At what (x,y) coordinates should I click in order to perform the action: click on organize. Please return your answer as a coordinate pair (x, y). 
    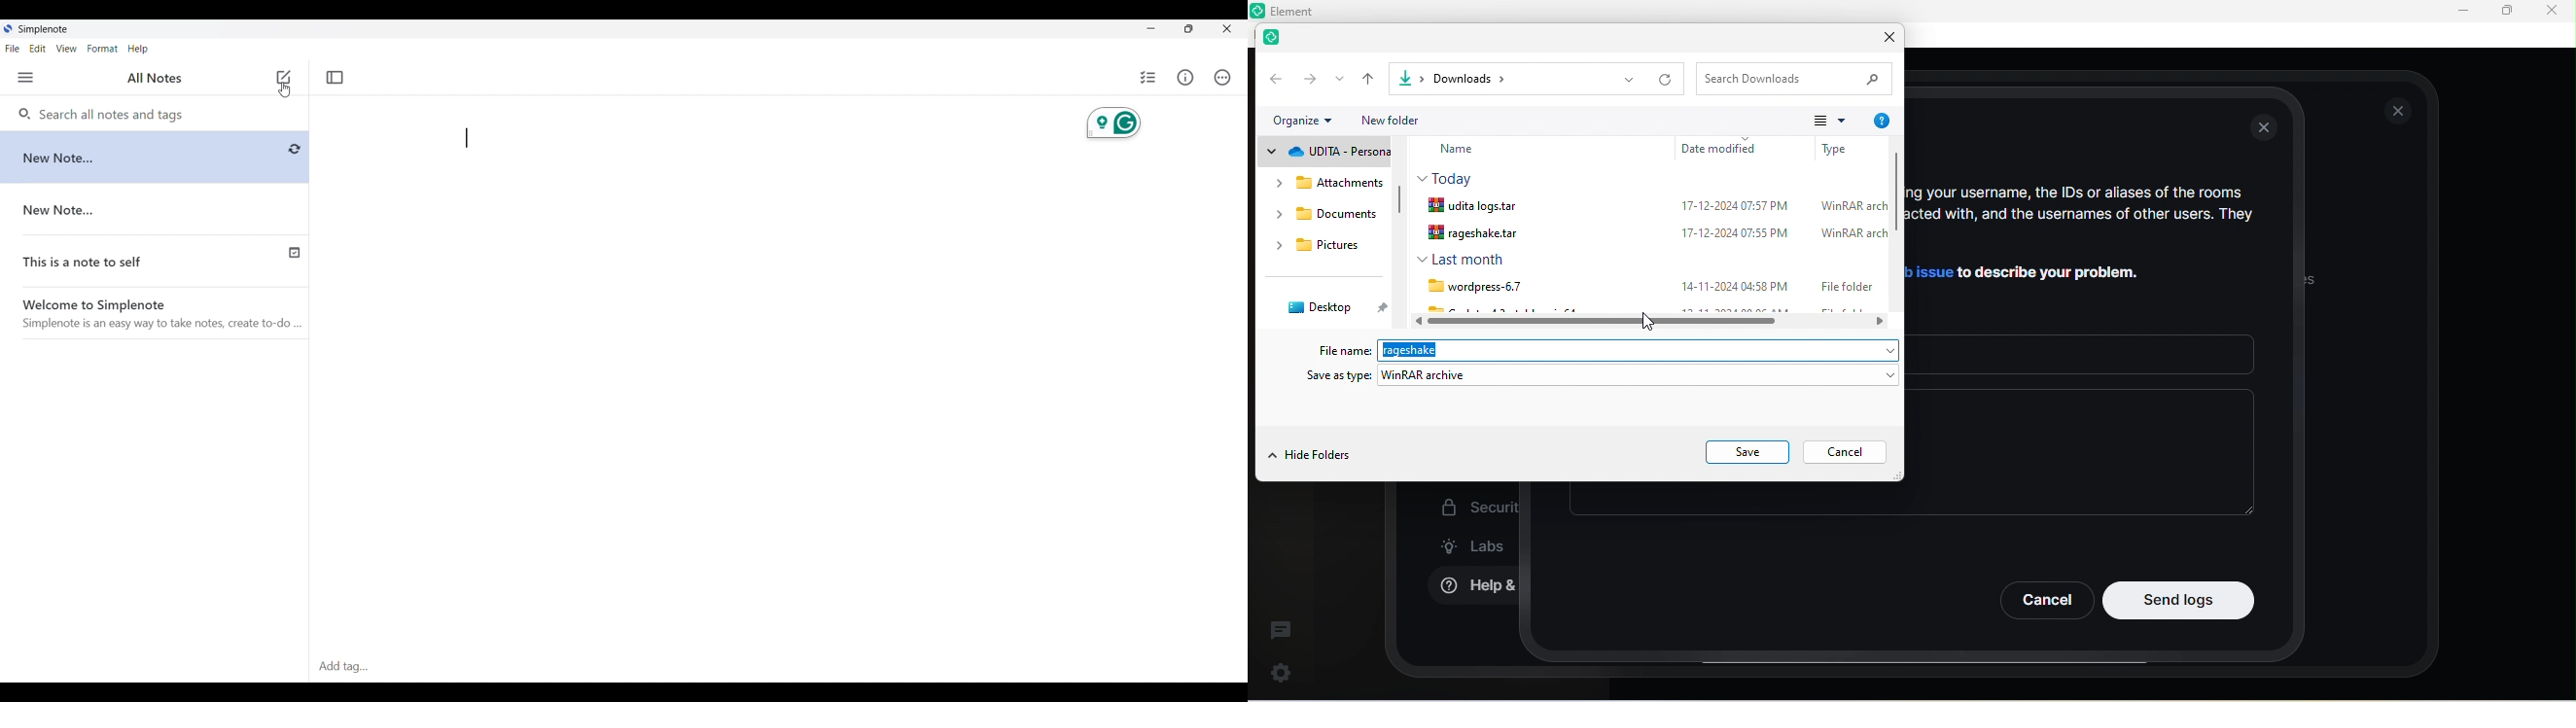
    Looking at the image, I should click on (1309, 122).